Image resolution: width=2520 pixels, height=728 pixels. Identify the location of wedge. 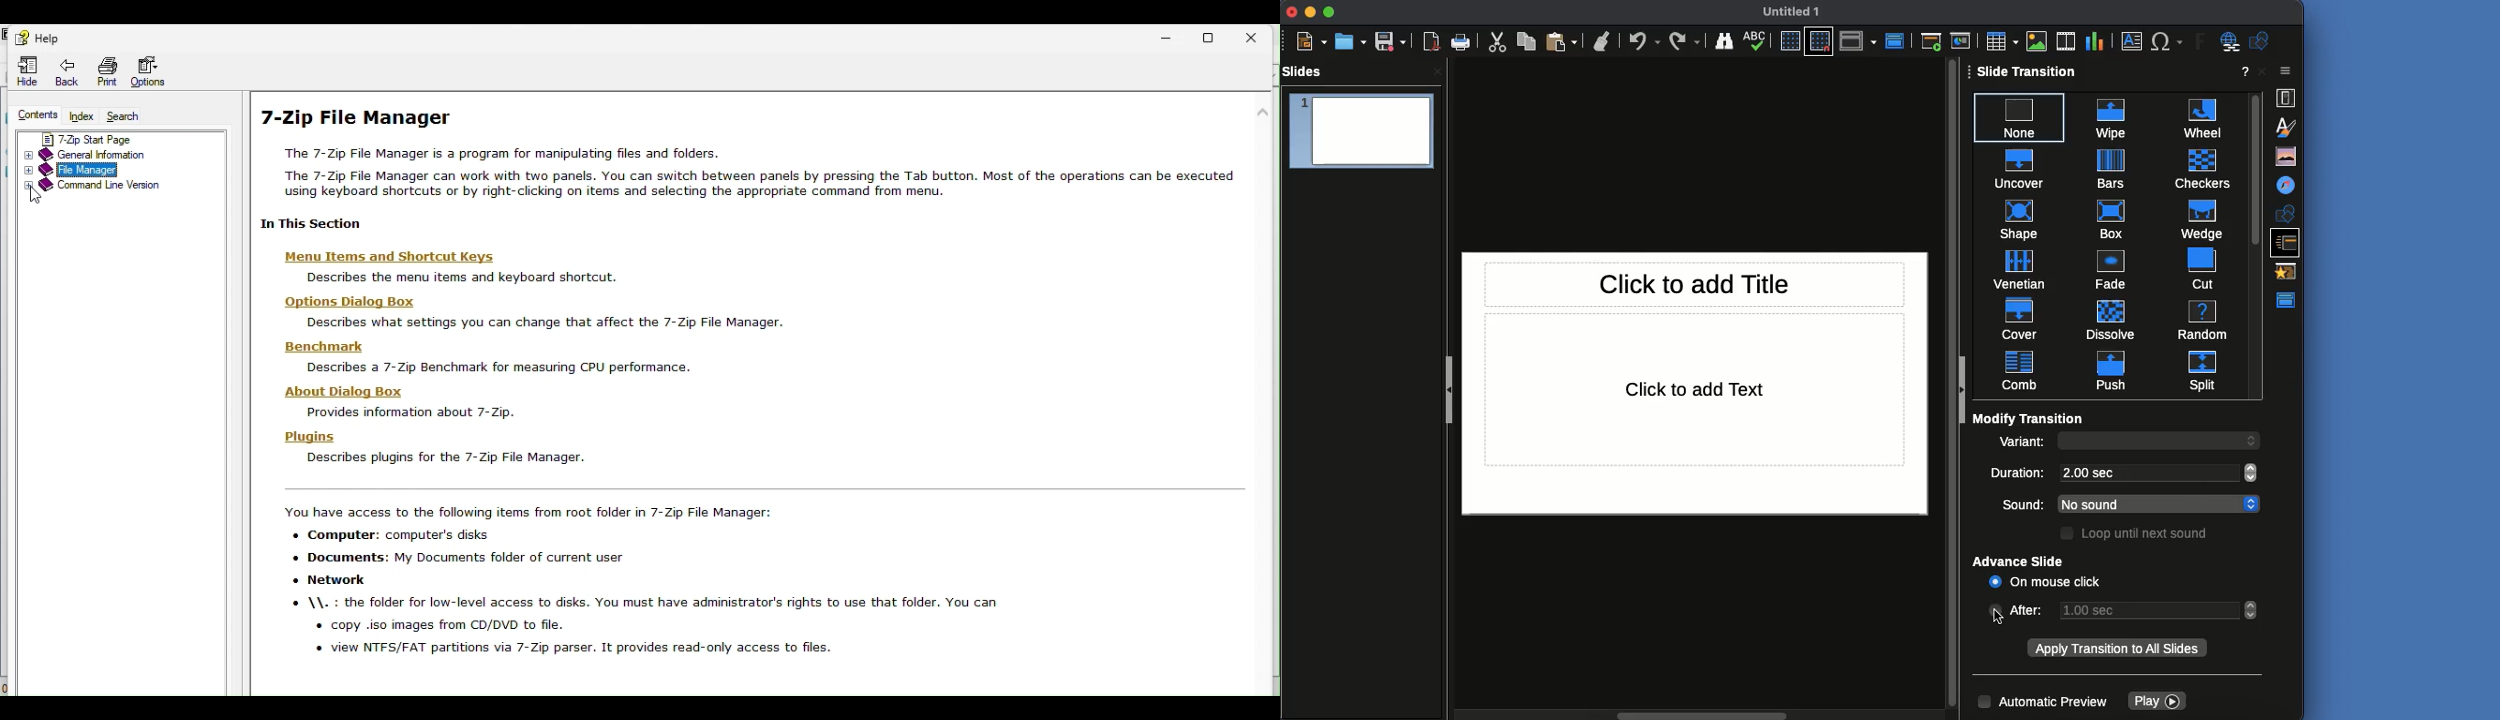
(2198, 218).